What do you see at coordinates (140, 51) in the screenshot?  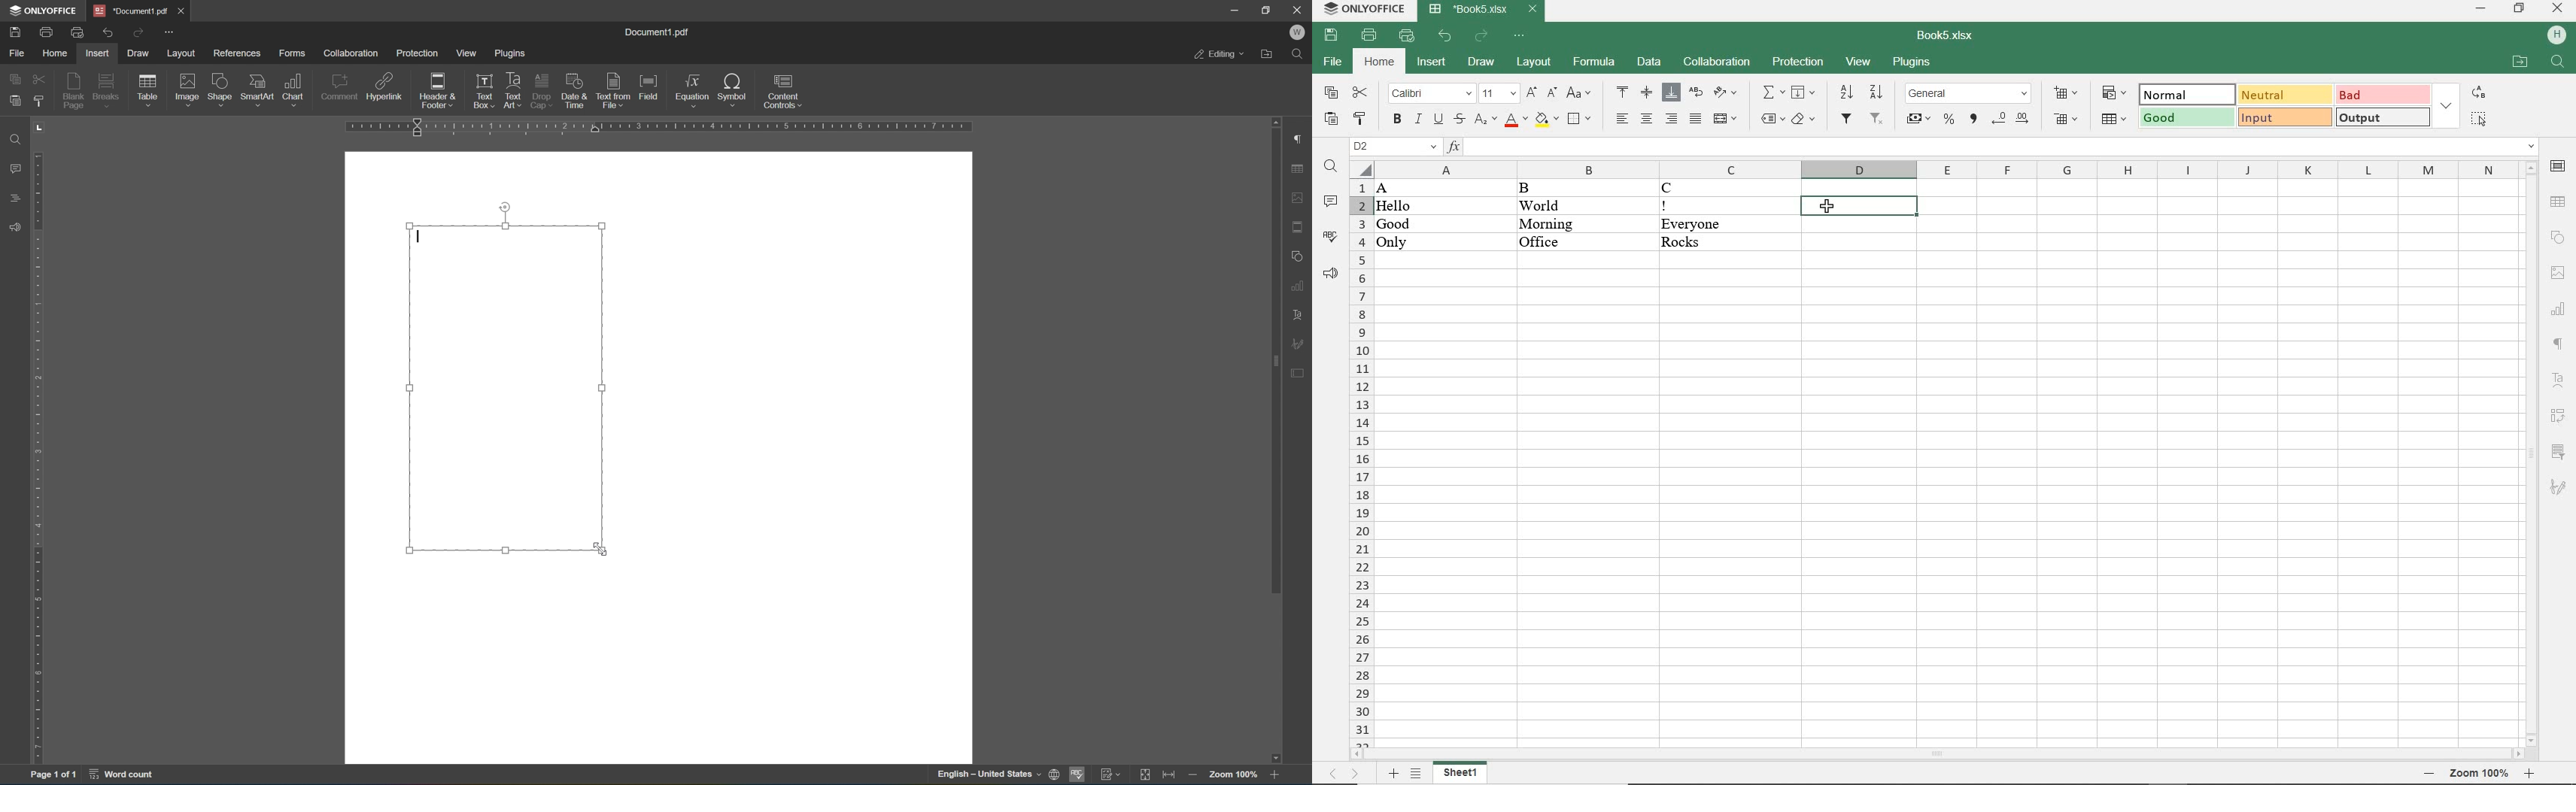 I see `draw` at bounding box center [140, 51].